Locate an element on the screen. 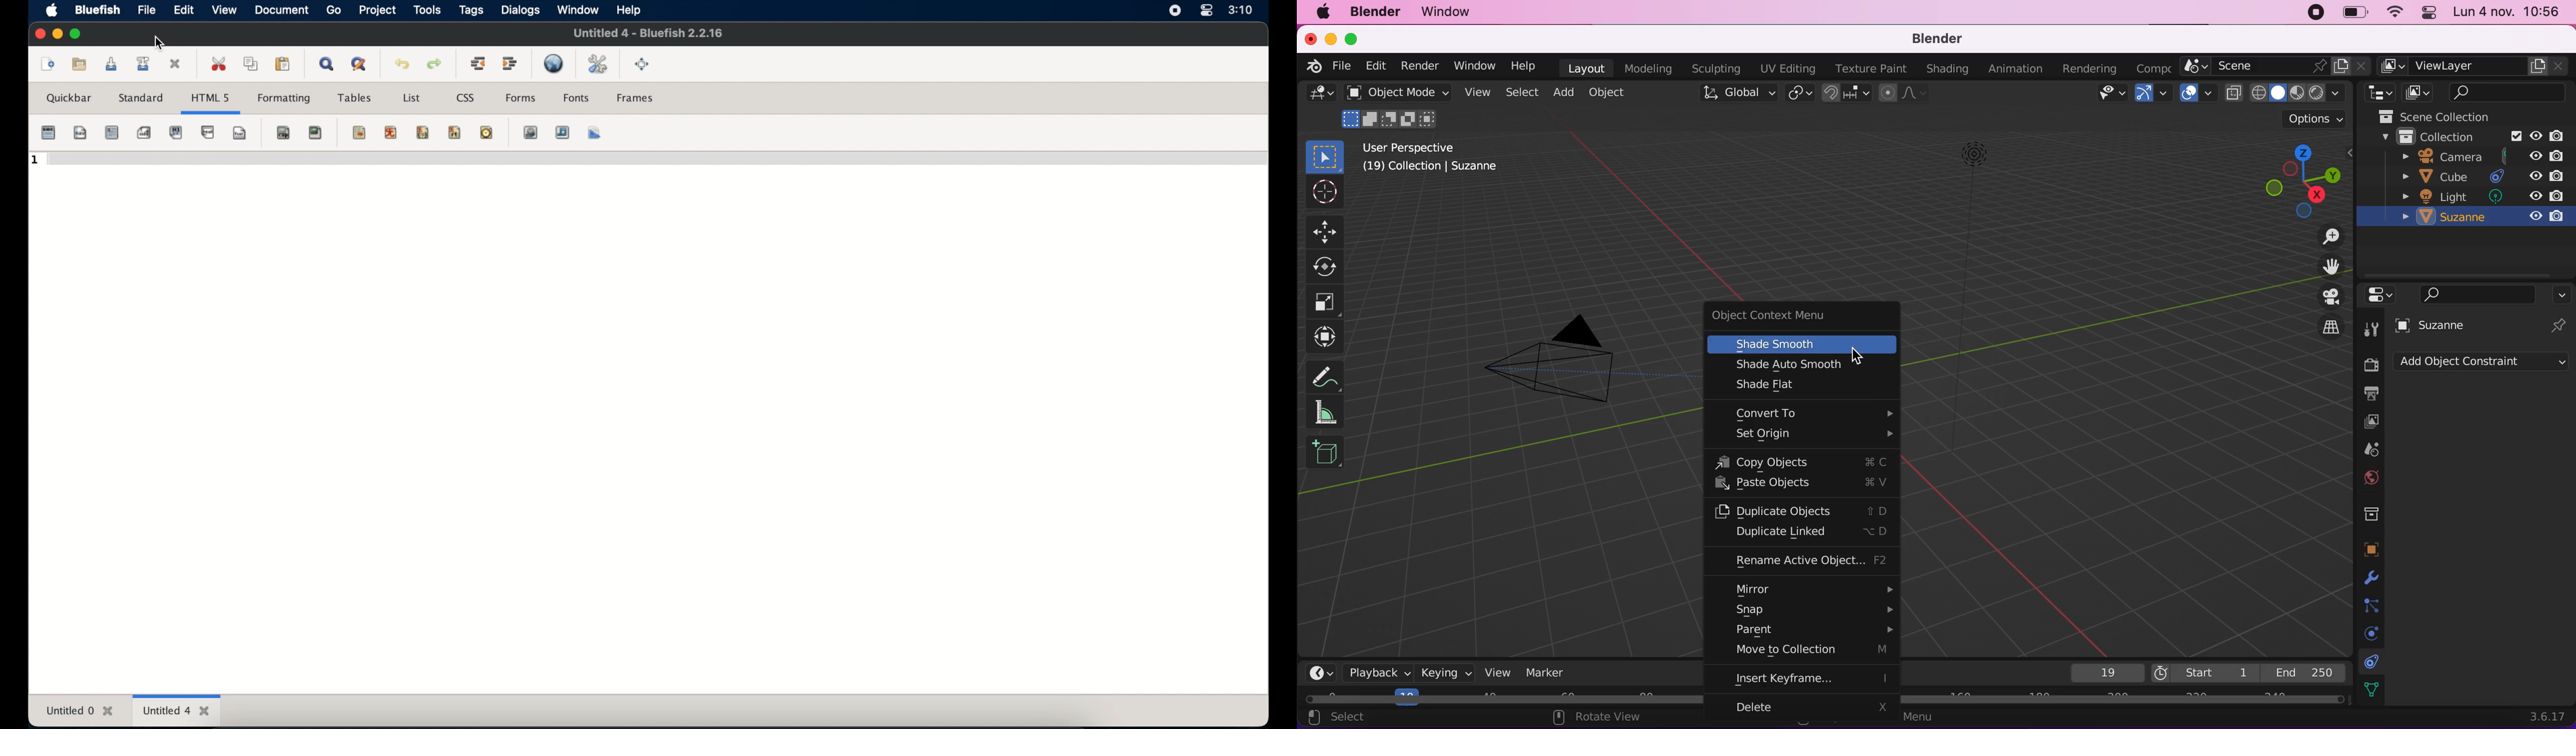  display is located at coordinates (2371, 422).